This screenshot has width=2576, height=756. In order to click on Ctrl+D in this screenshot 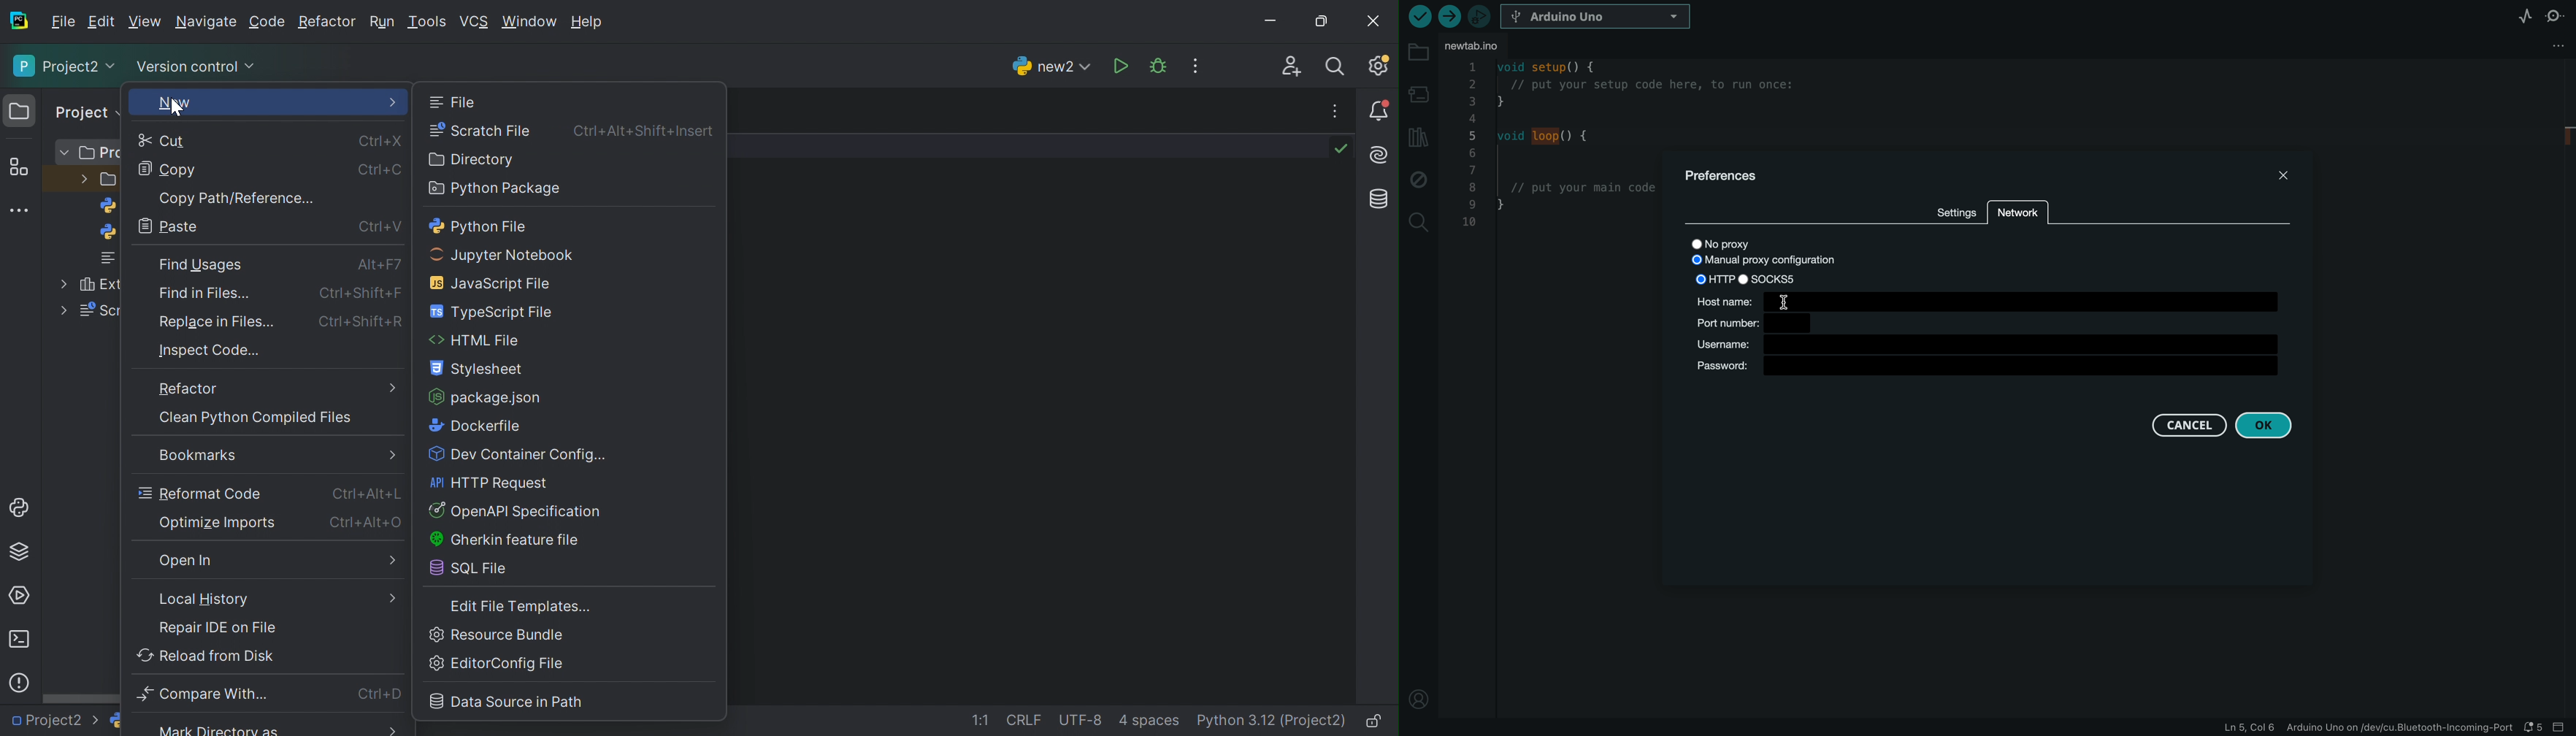, I will do `click(376, 696)`.